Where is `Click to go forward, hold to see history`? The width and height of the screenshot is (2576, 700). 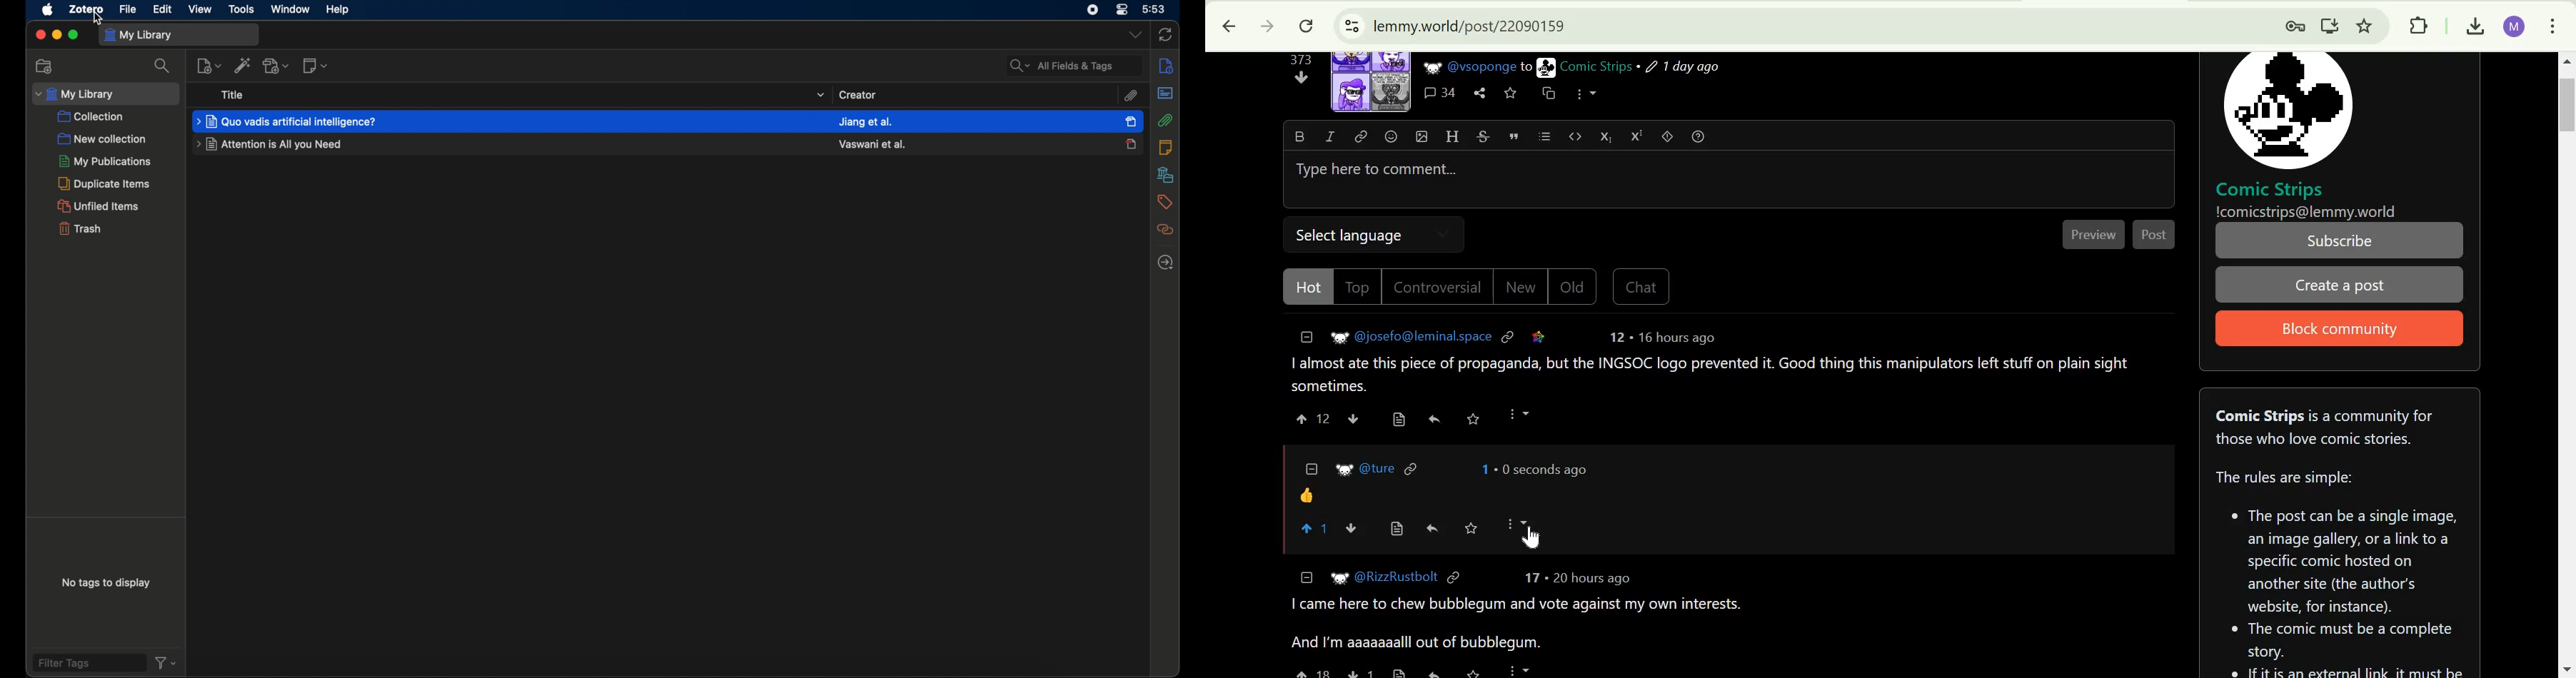
Click to go forward, hold to see history is located at coordinates (1264, 26).